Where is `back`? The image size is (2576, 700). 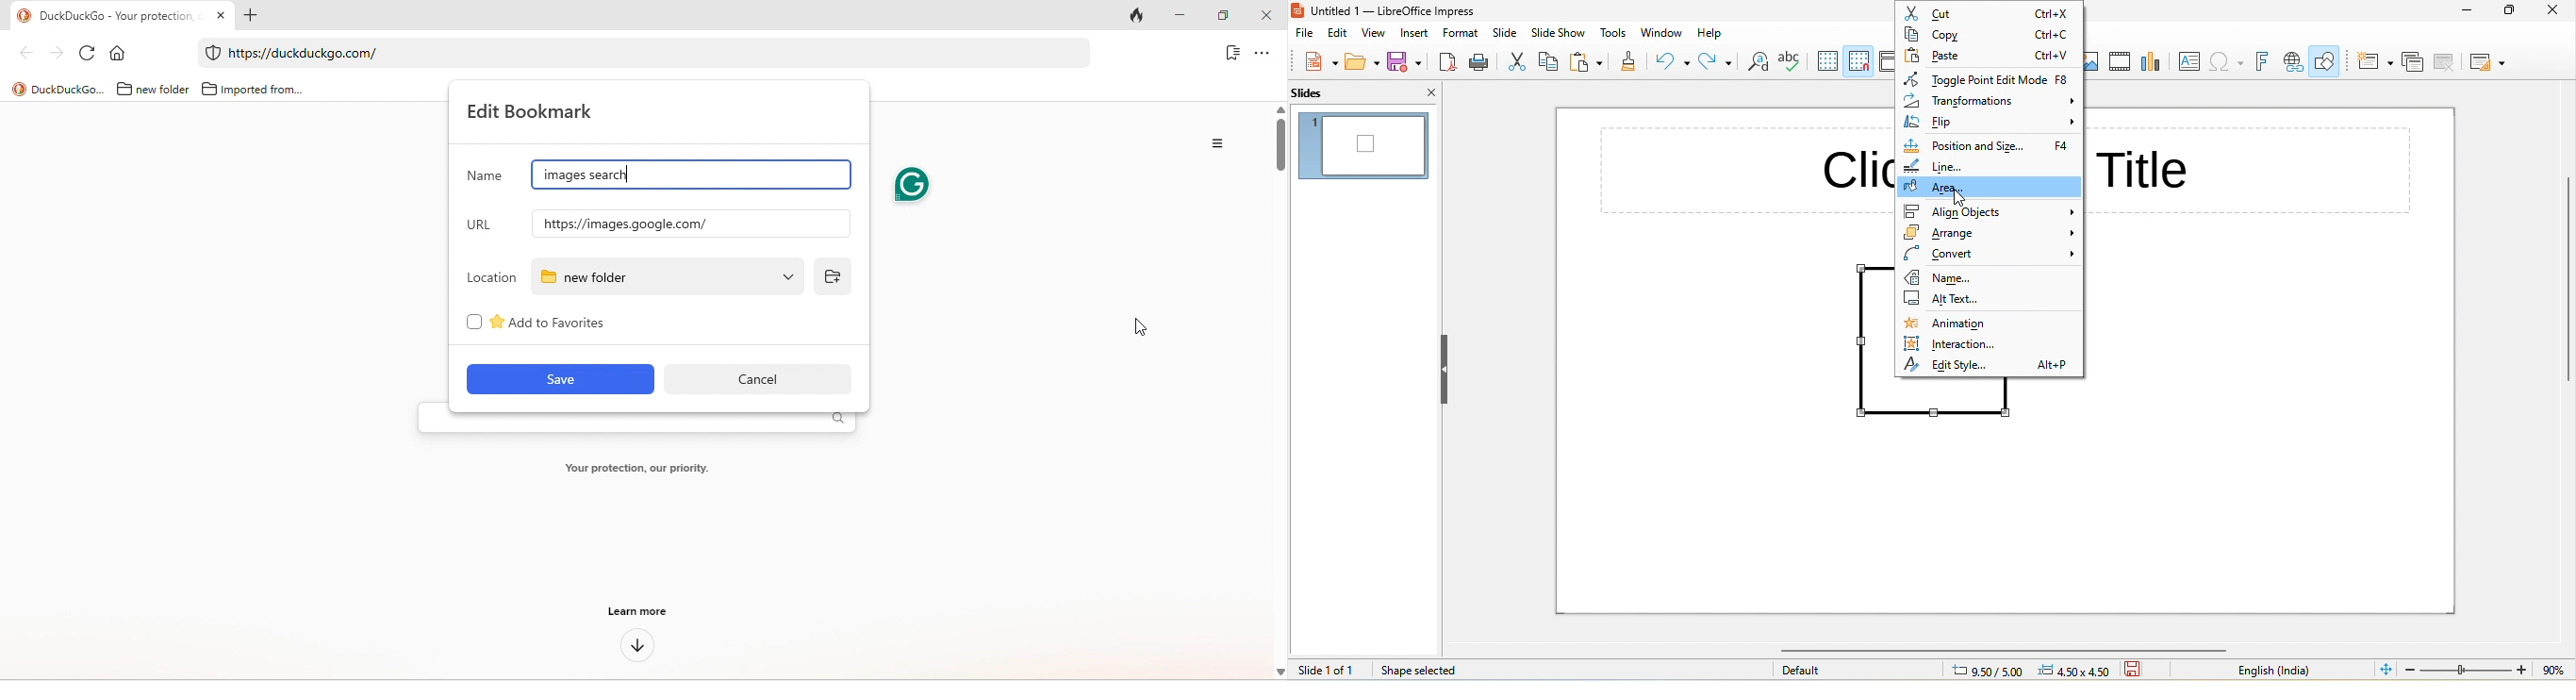 back is located at coordinates (21, 56).